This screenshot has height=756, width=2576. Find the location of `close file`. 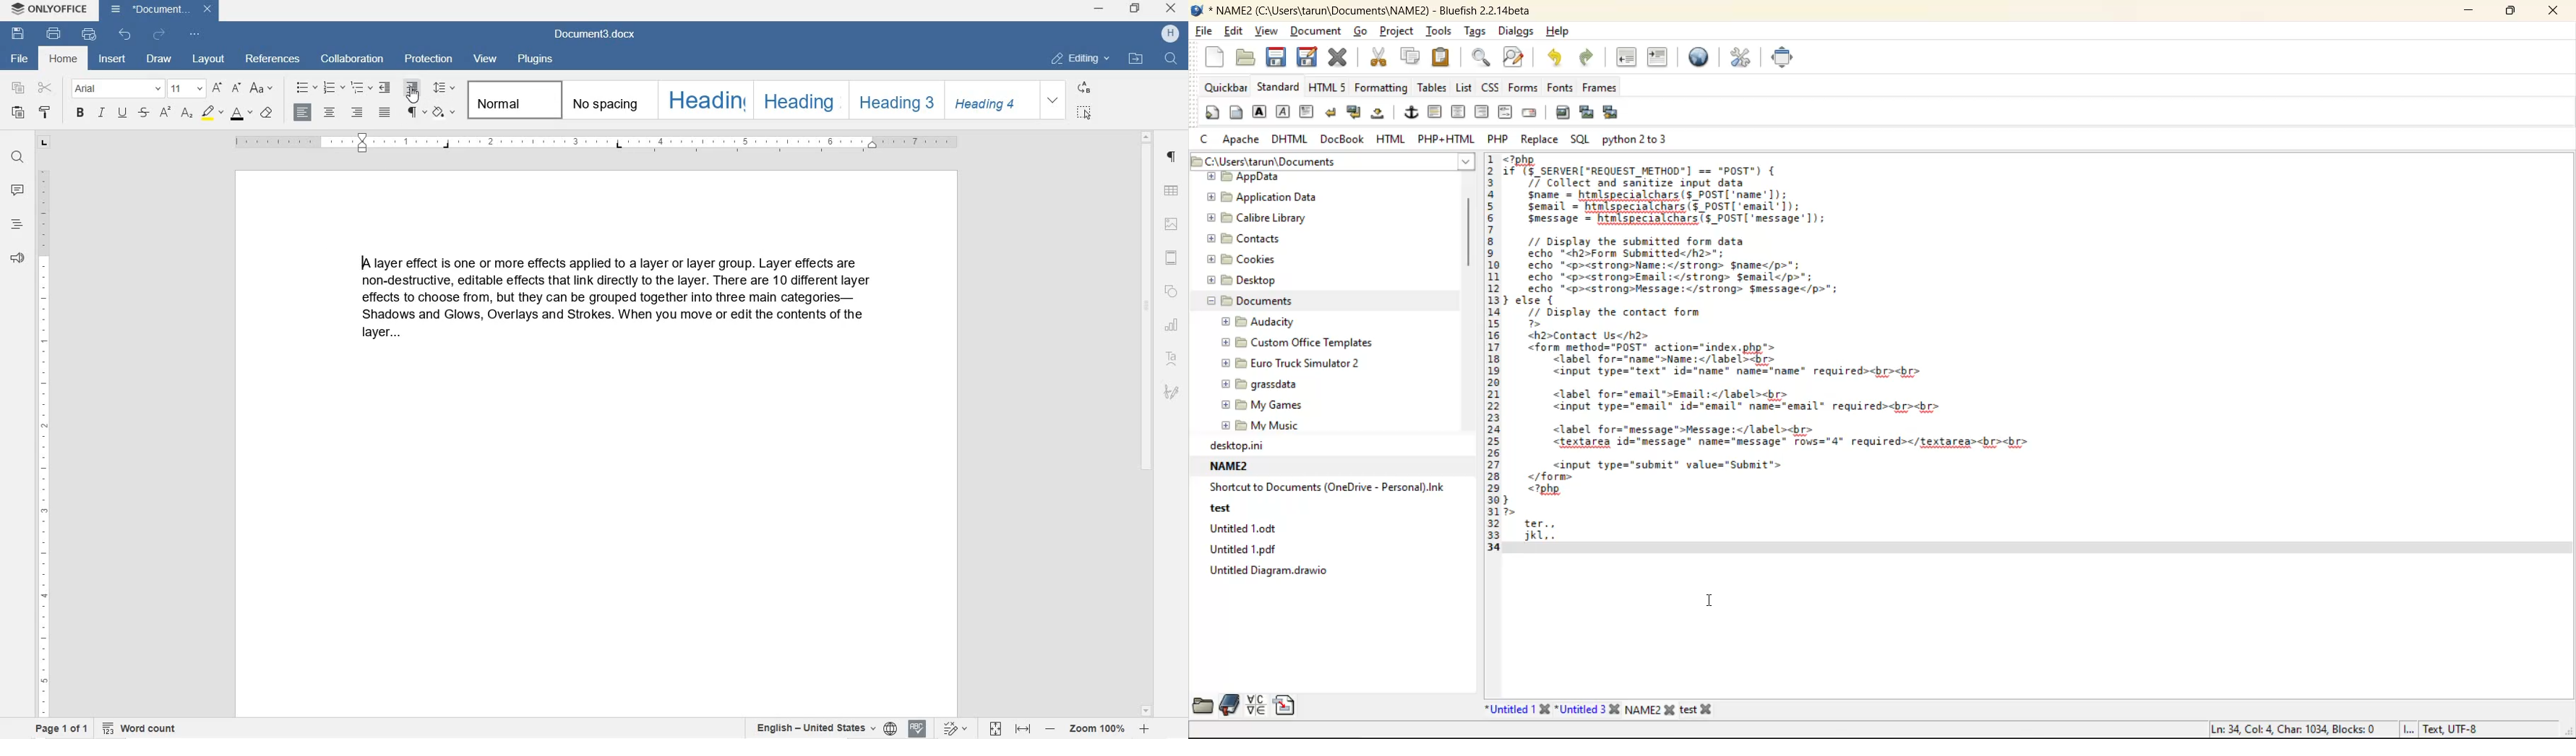

close file is located at coordinates (1338, 60).